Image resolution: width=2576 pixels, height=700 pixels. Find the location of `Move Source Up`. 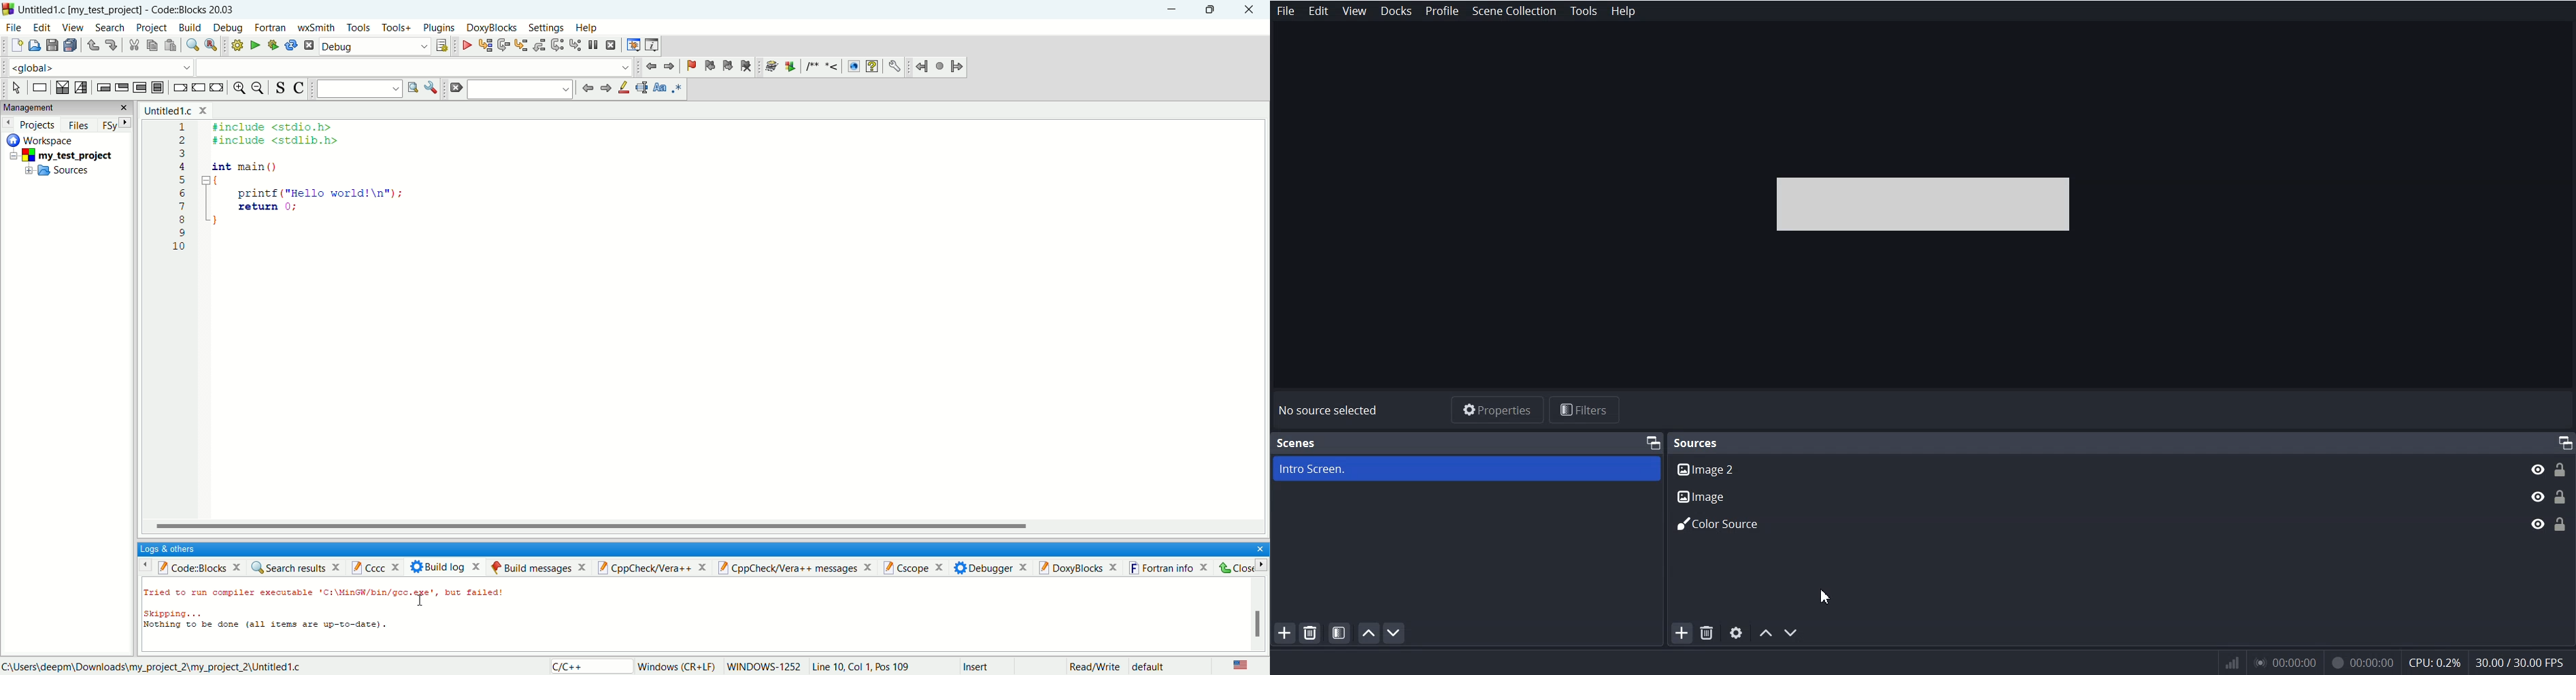

Move Source Up is located at coordinates (1766, 633).